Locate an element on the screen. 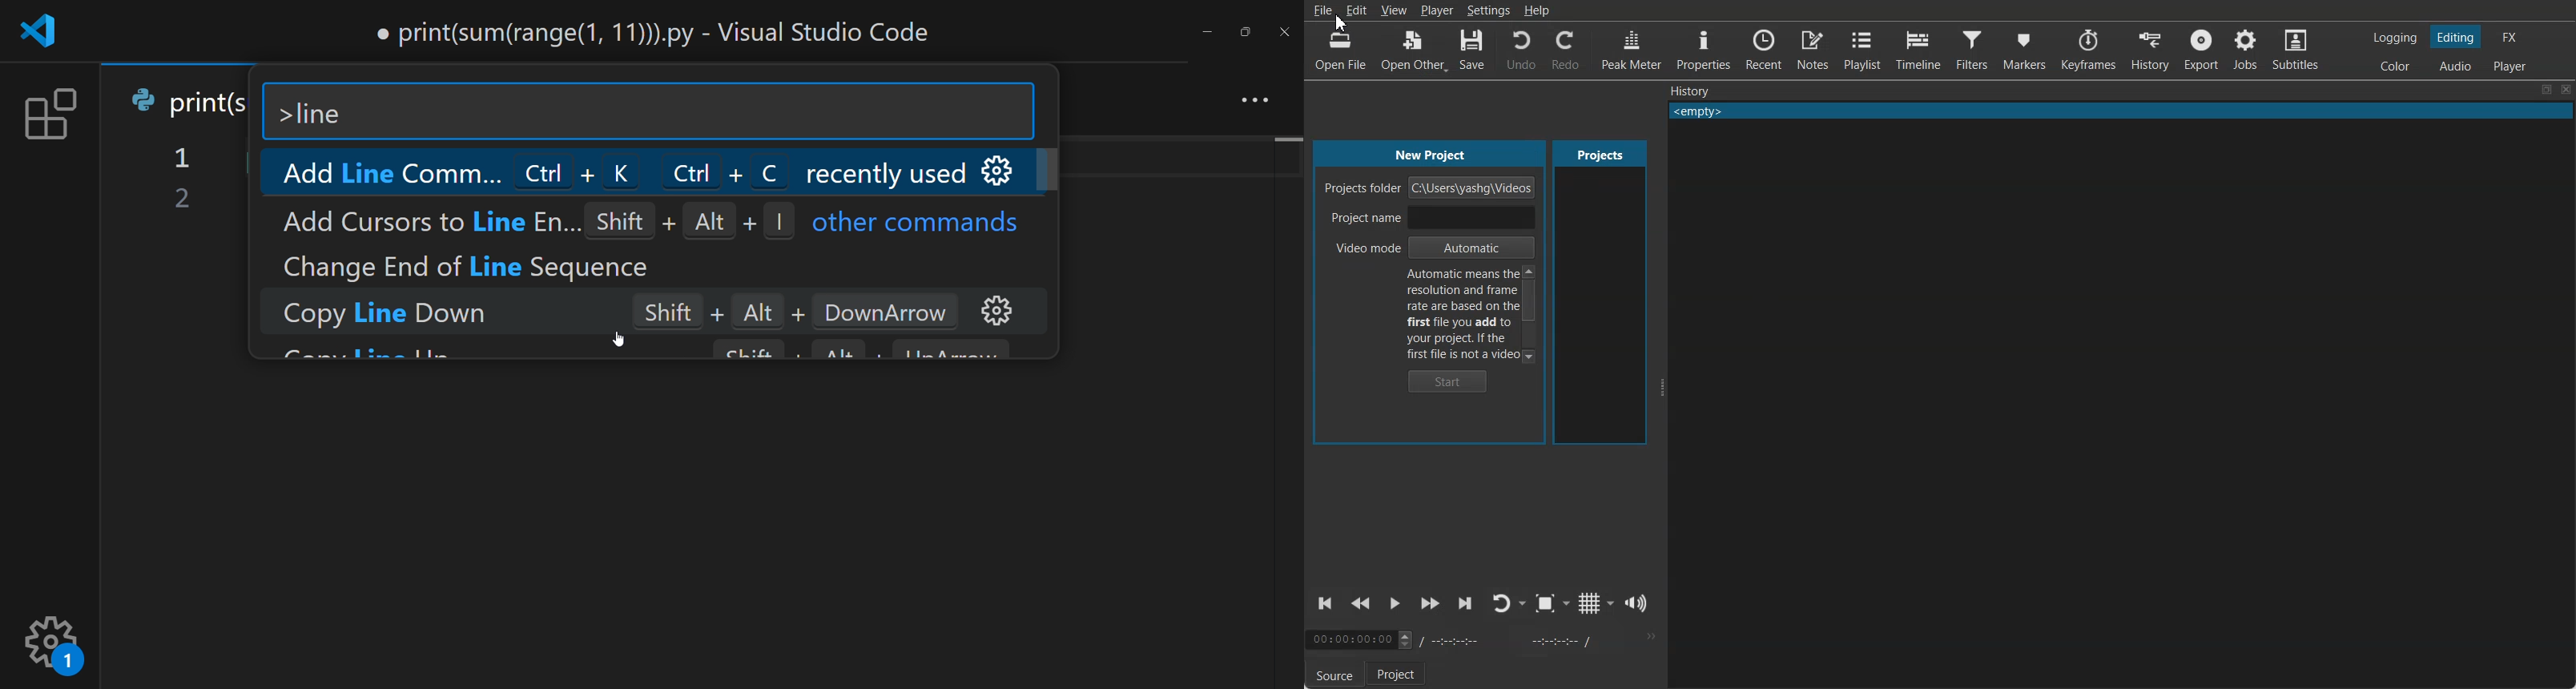 The width and height of the screenshot is (2576, 700). Notes is located at coordinates (1813, 49).